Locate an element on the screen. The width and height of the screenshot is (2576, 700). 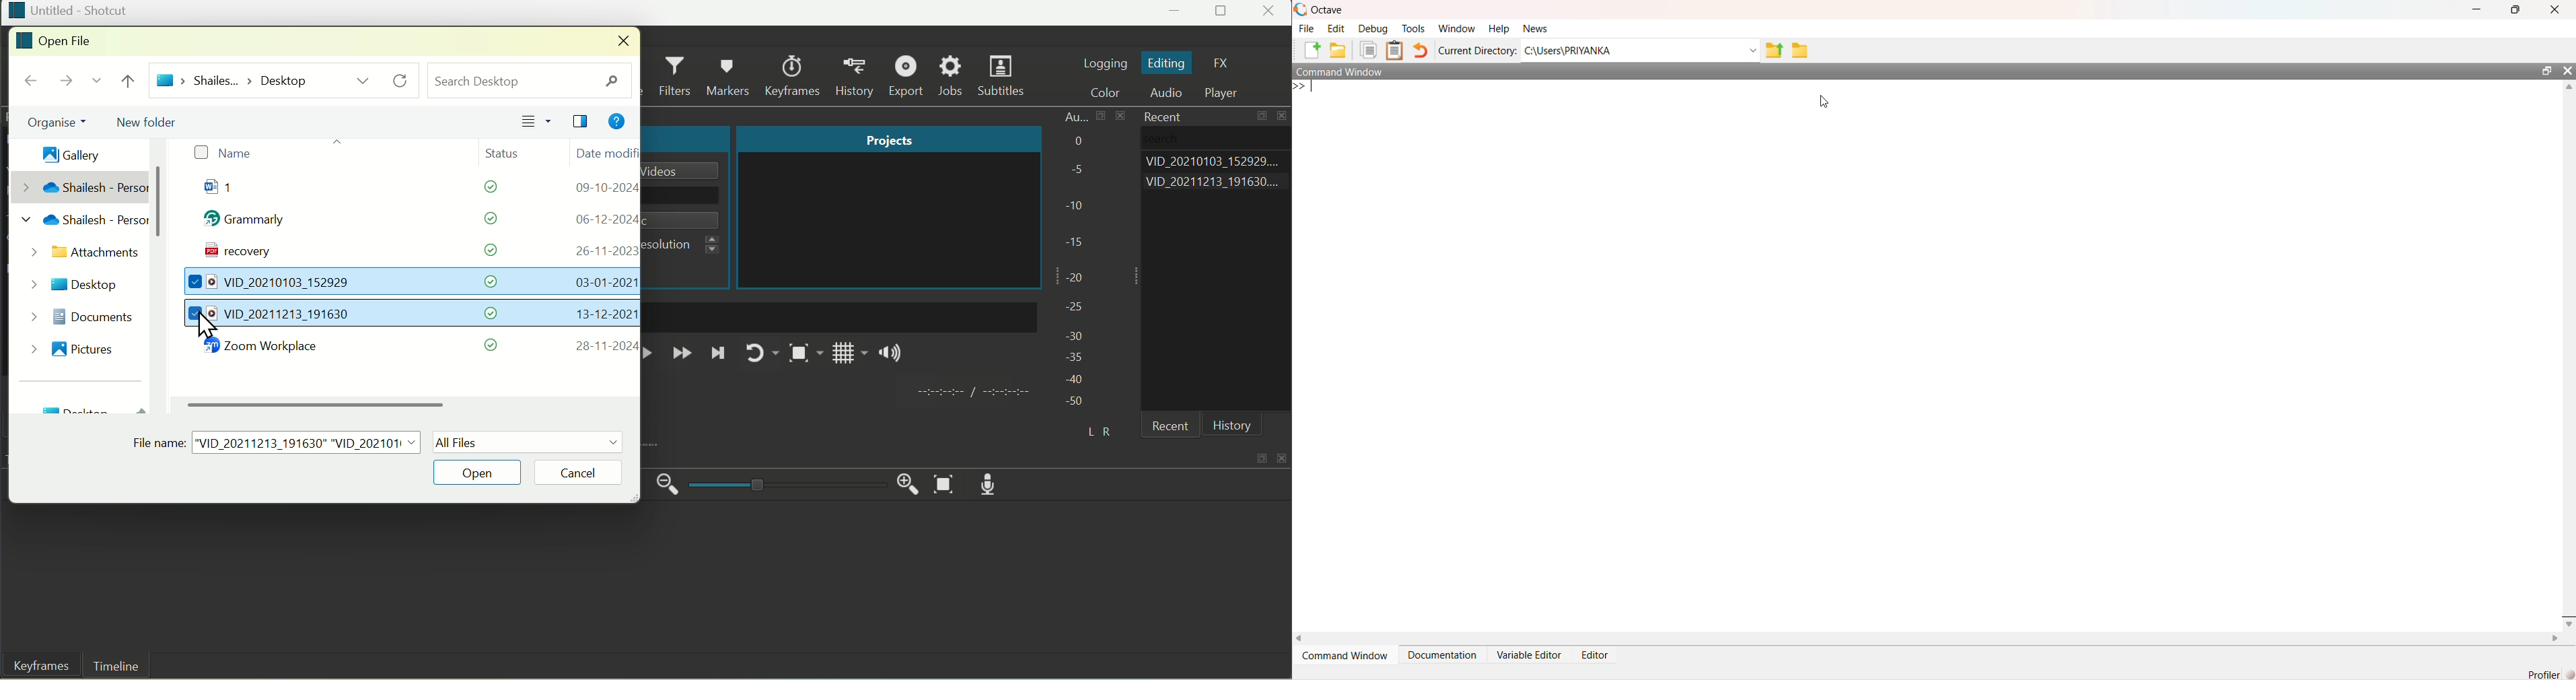
shailesh personal is located at coordinates (80, 223).